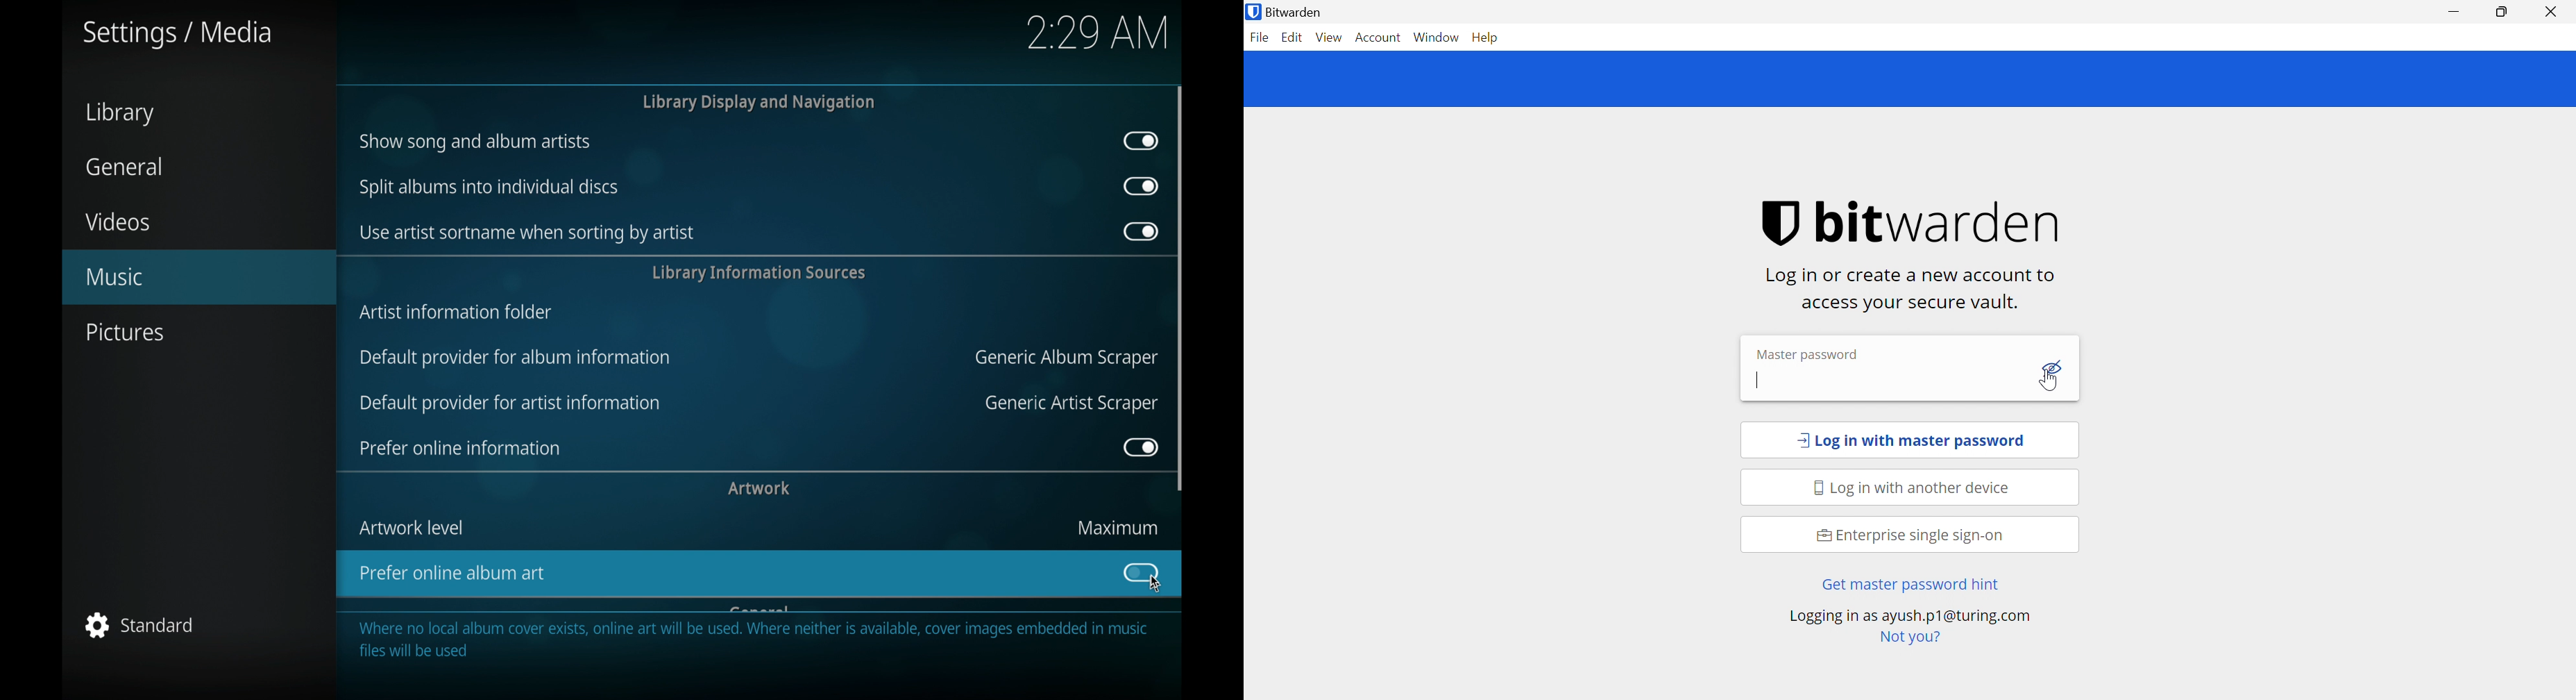  What do you see at coordinates (459, 448) in the screenshot?
I see `prefer online information` at bounding box center [459, 448].